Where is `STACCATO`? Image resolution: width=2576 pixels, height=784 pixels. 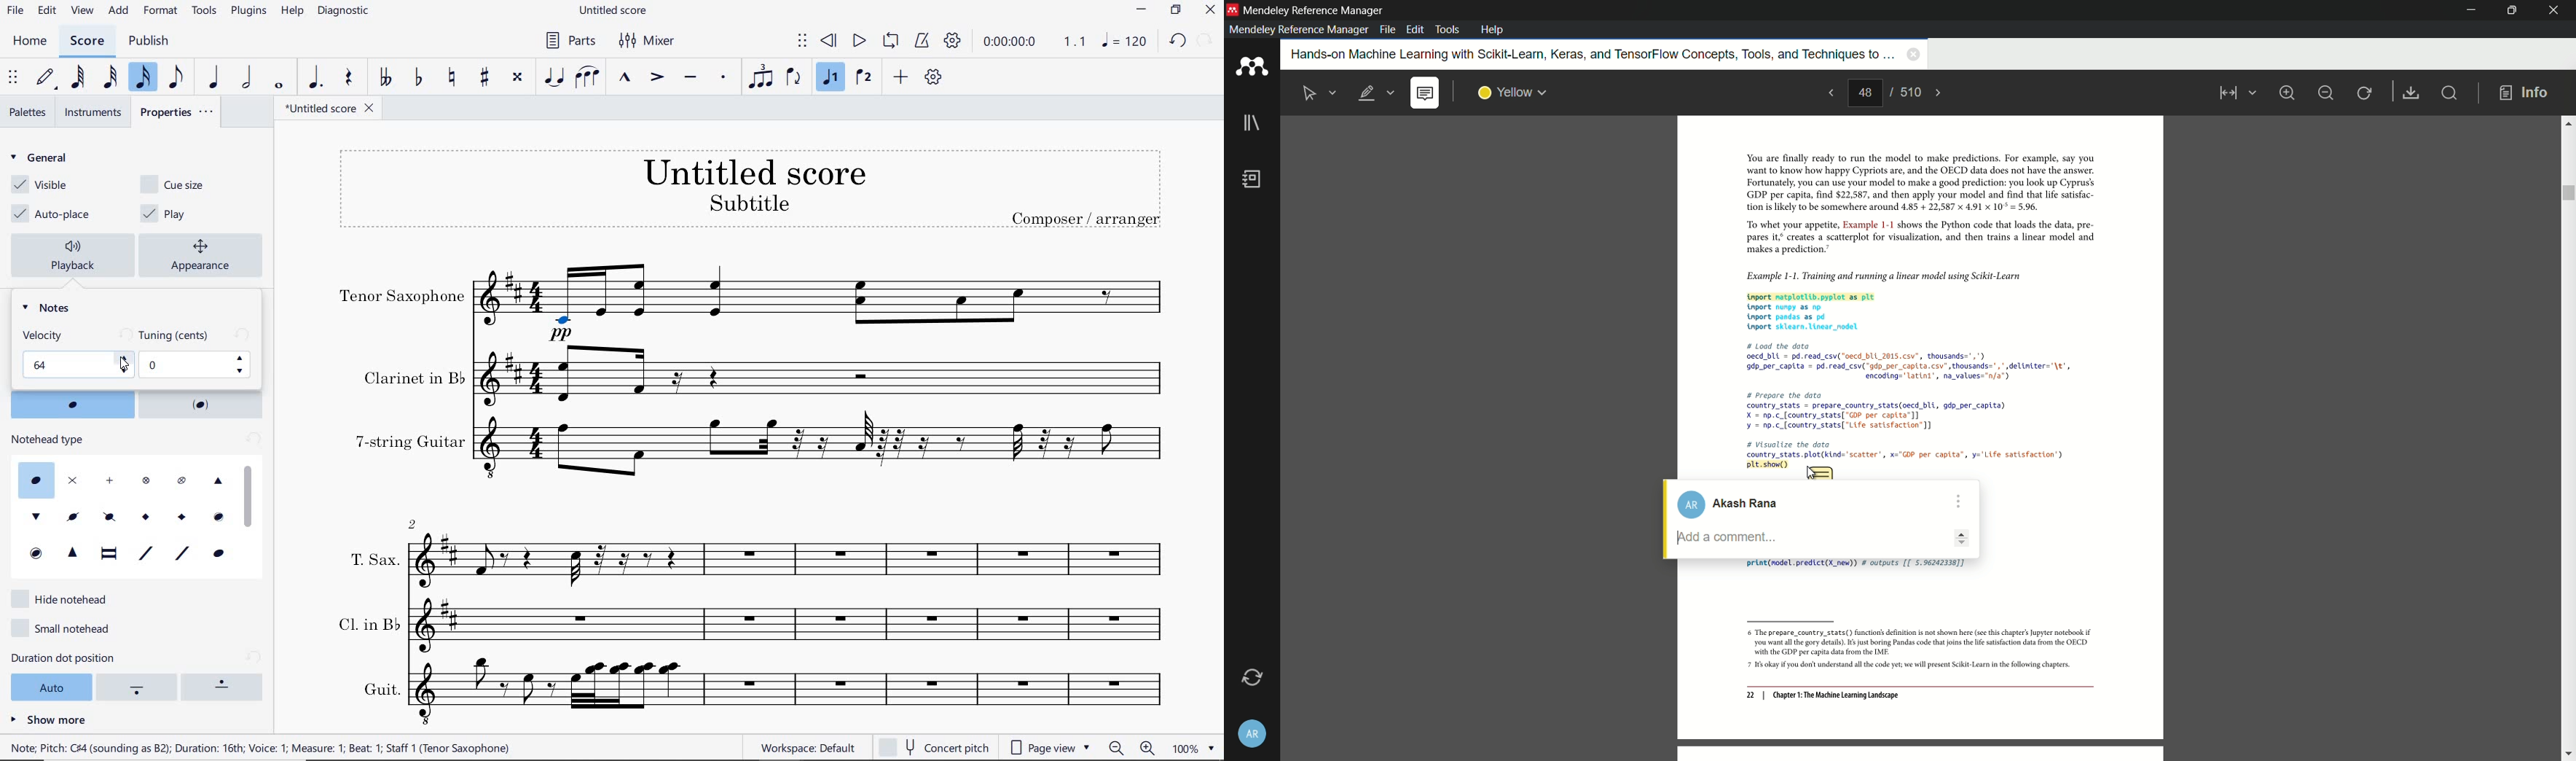
STACCATO is located at coordinates (726, 79).